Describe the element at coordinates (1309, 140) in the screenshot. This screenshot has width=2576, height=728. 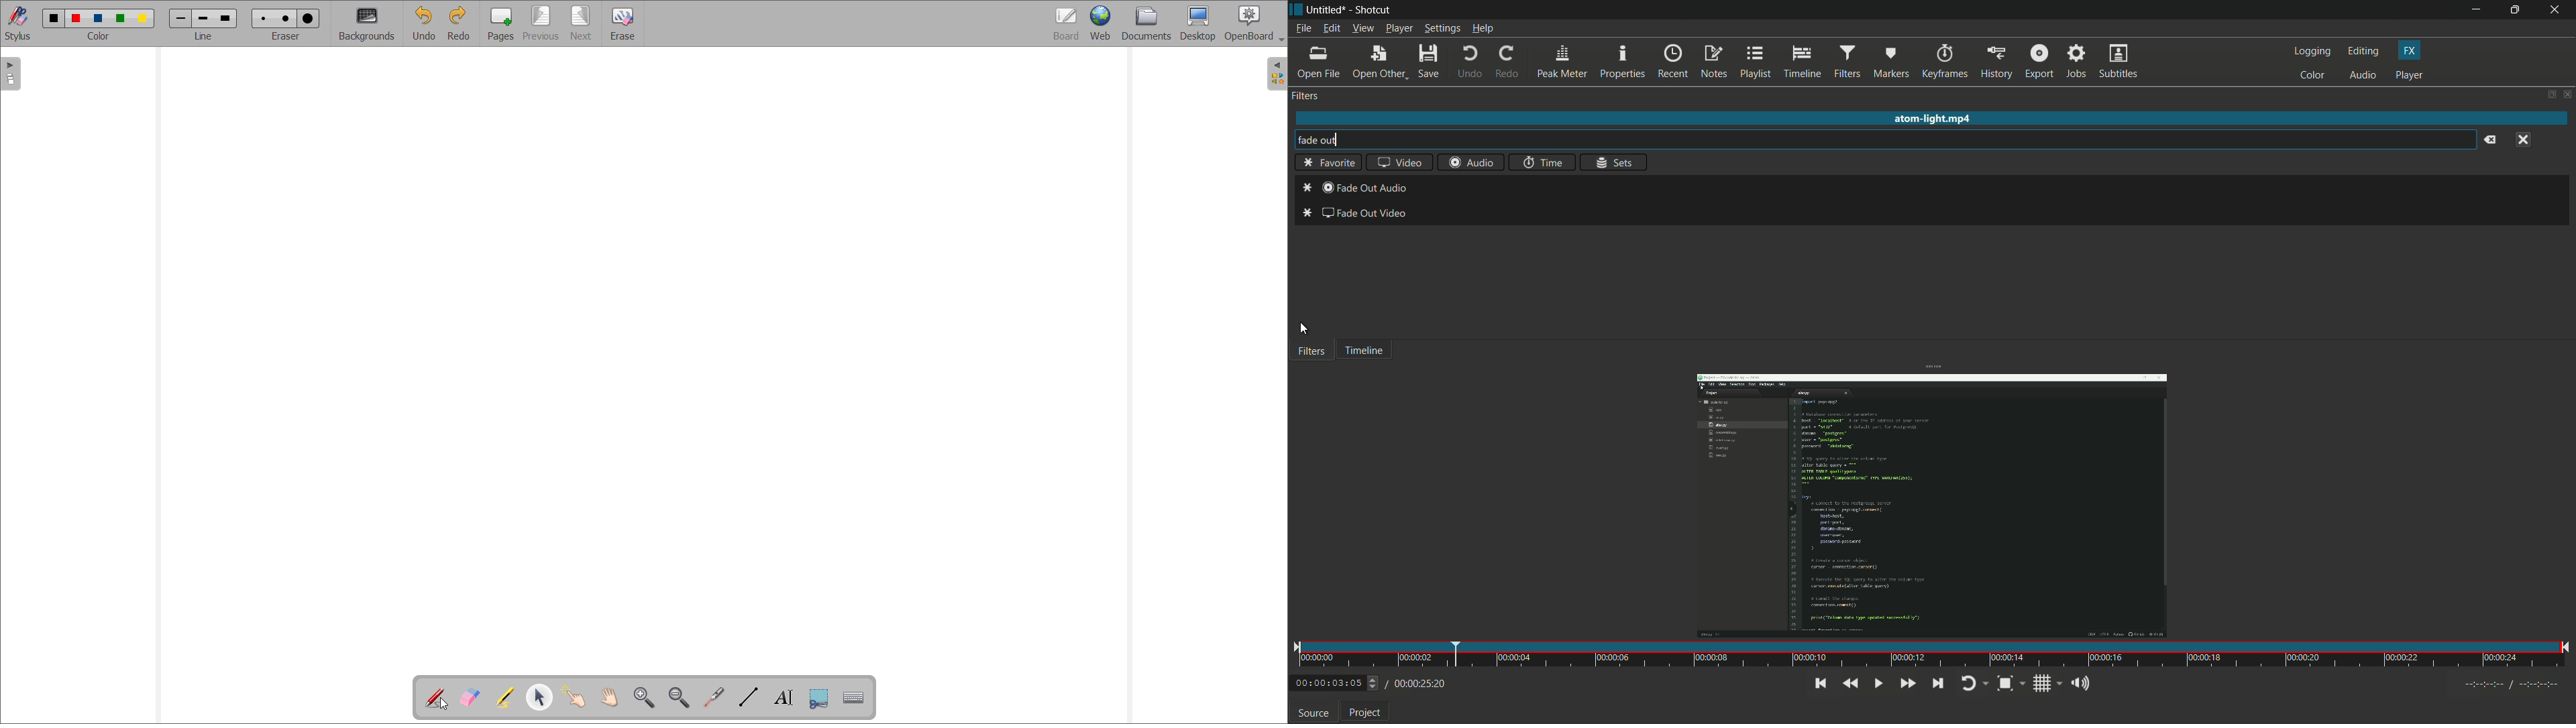
I see `fade out` at that location.